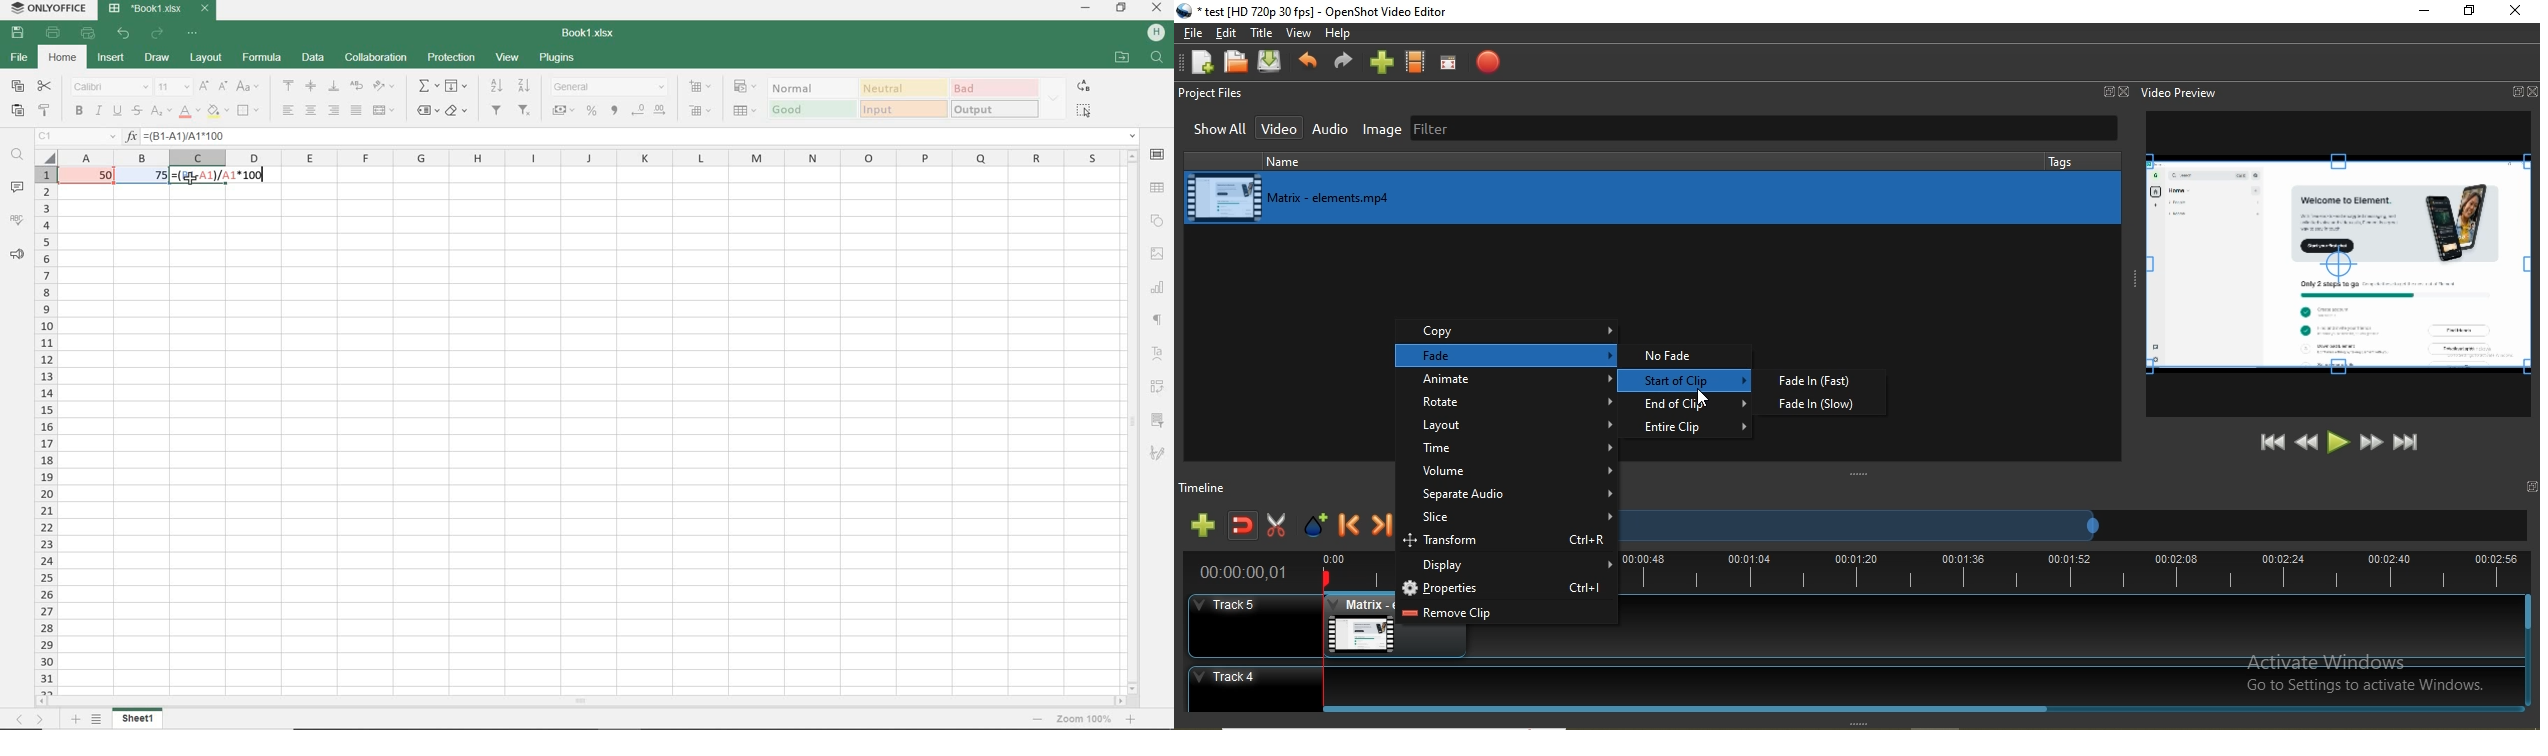 The height and width of the screenshot is (756, 2548). What do you see at coordinates (17, 110) in the screenshot?
I see `paste` at bounding box center [17, 110].